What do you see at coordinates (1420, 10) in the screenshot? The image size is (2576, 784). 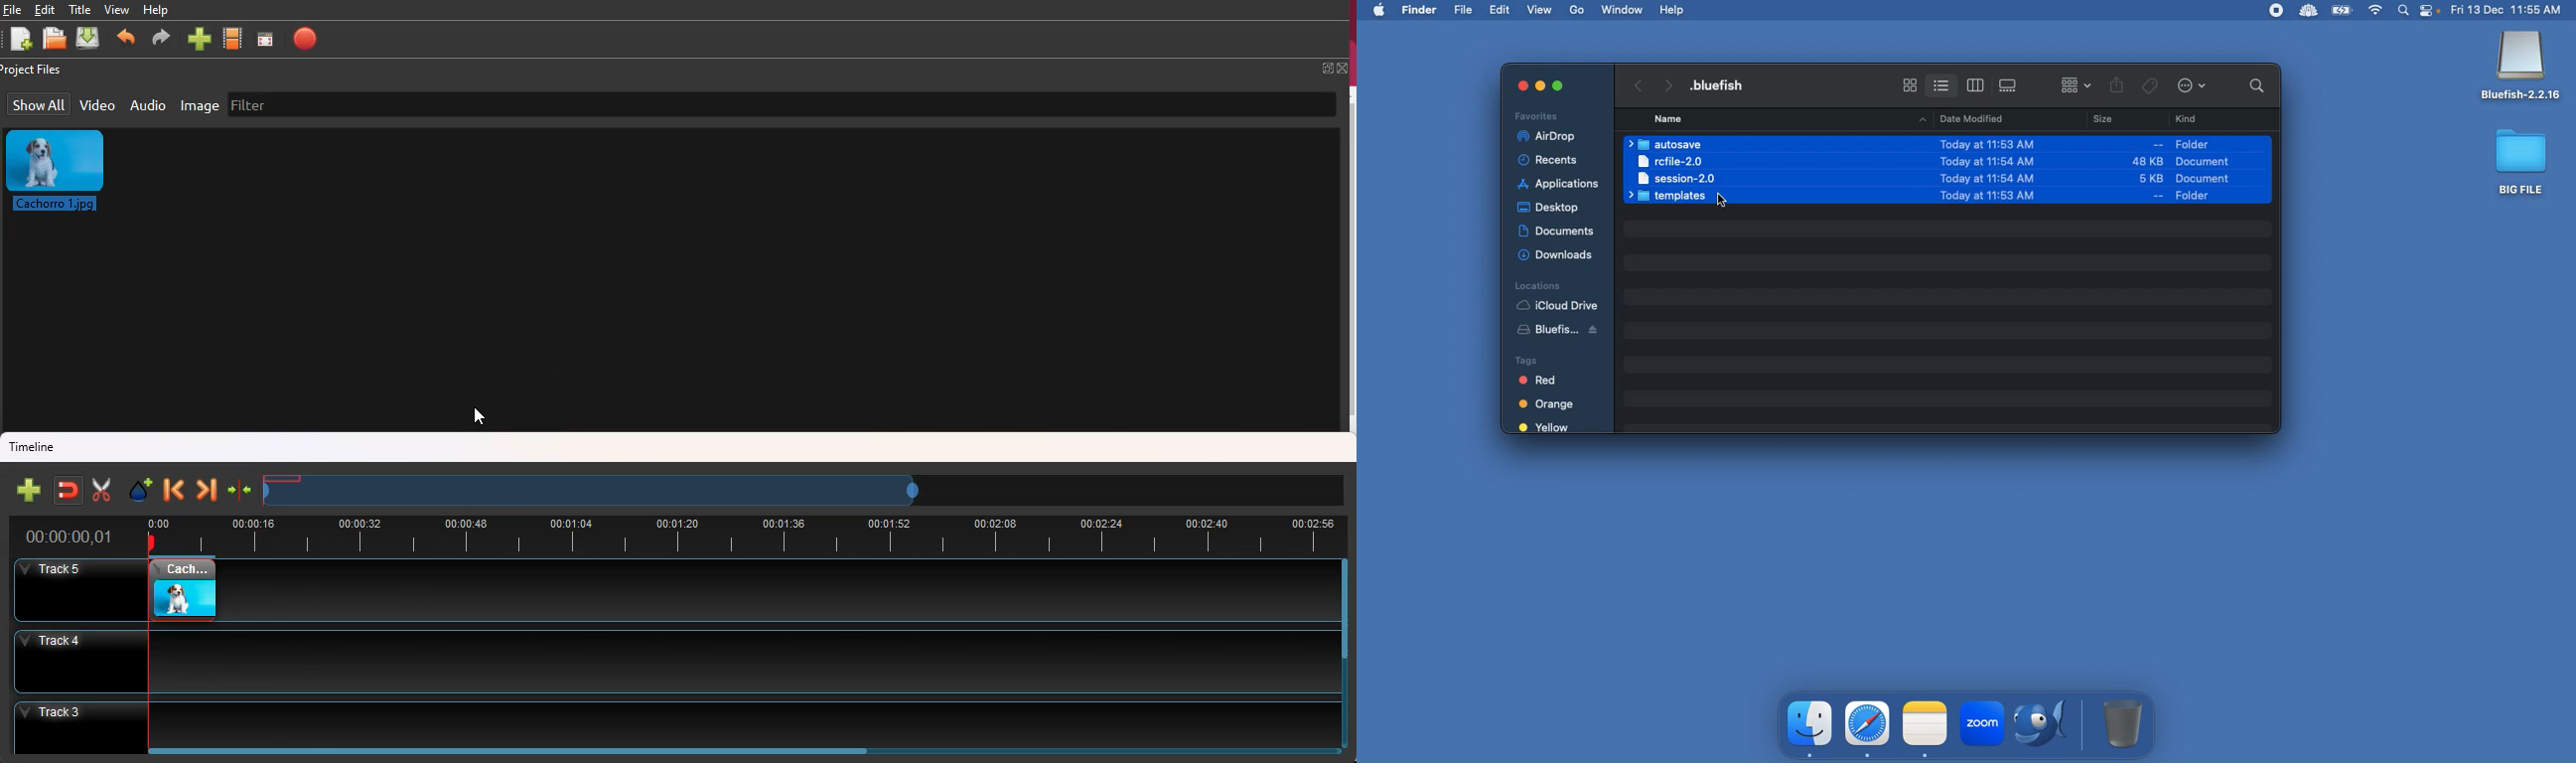 I see `Finder ` at bounding box center [1420, 10].